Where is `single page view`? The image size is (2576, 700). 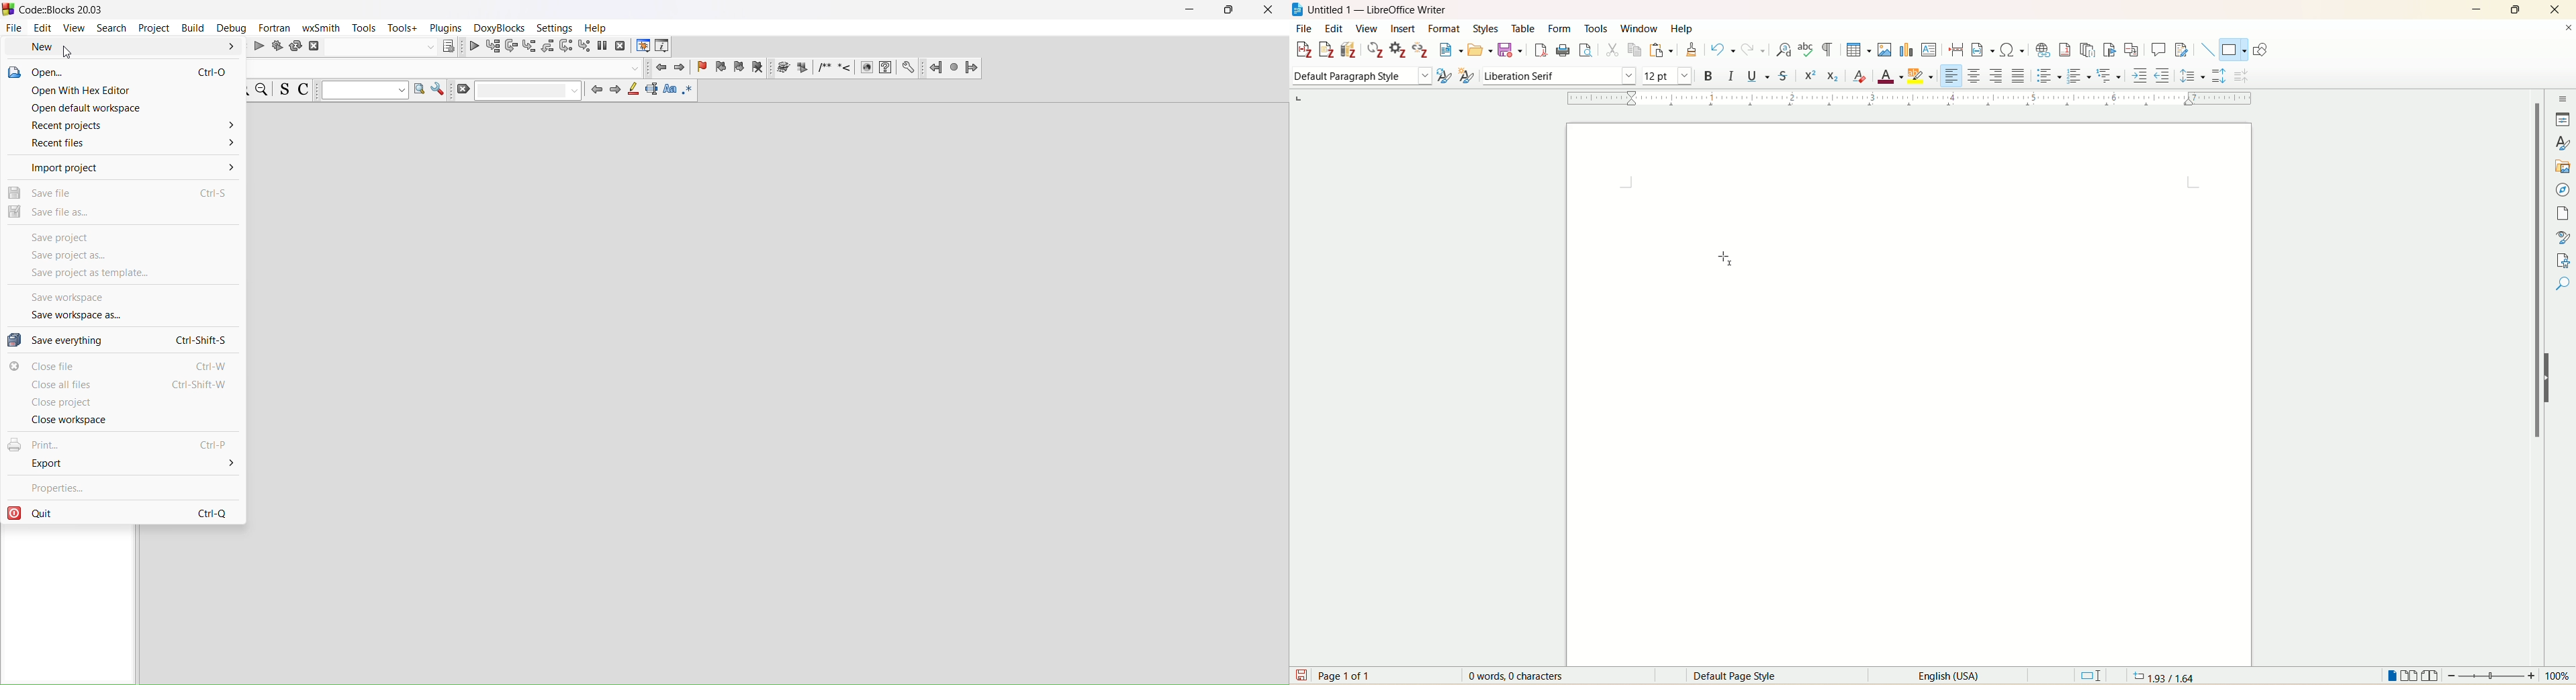 single page view is located at coordinates (2392, 675).